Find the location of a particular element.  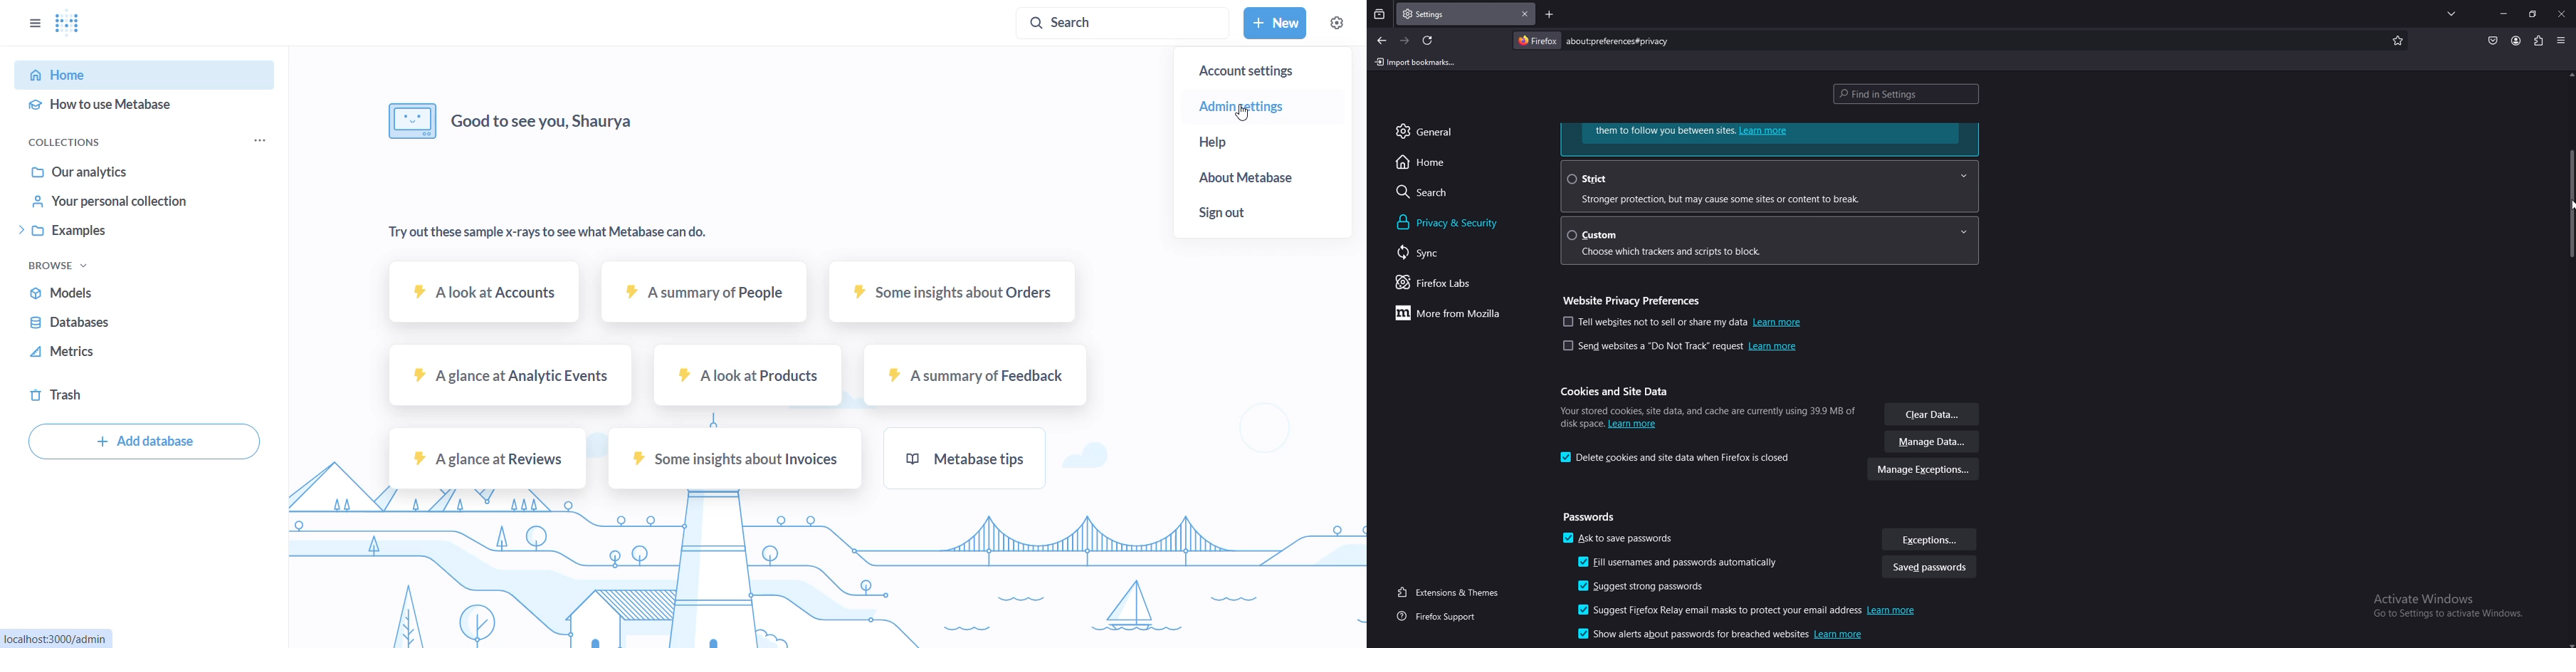

delete cookies is located at coordinates (1679, 458).